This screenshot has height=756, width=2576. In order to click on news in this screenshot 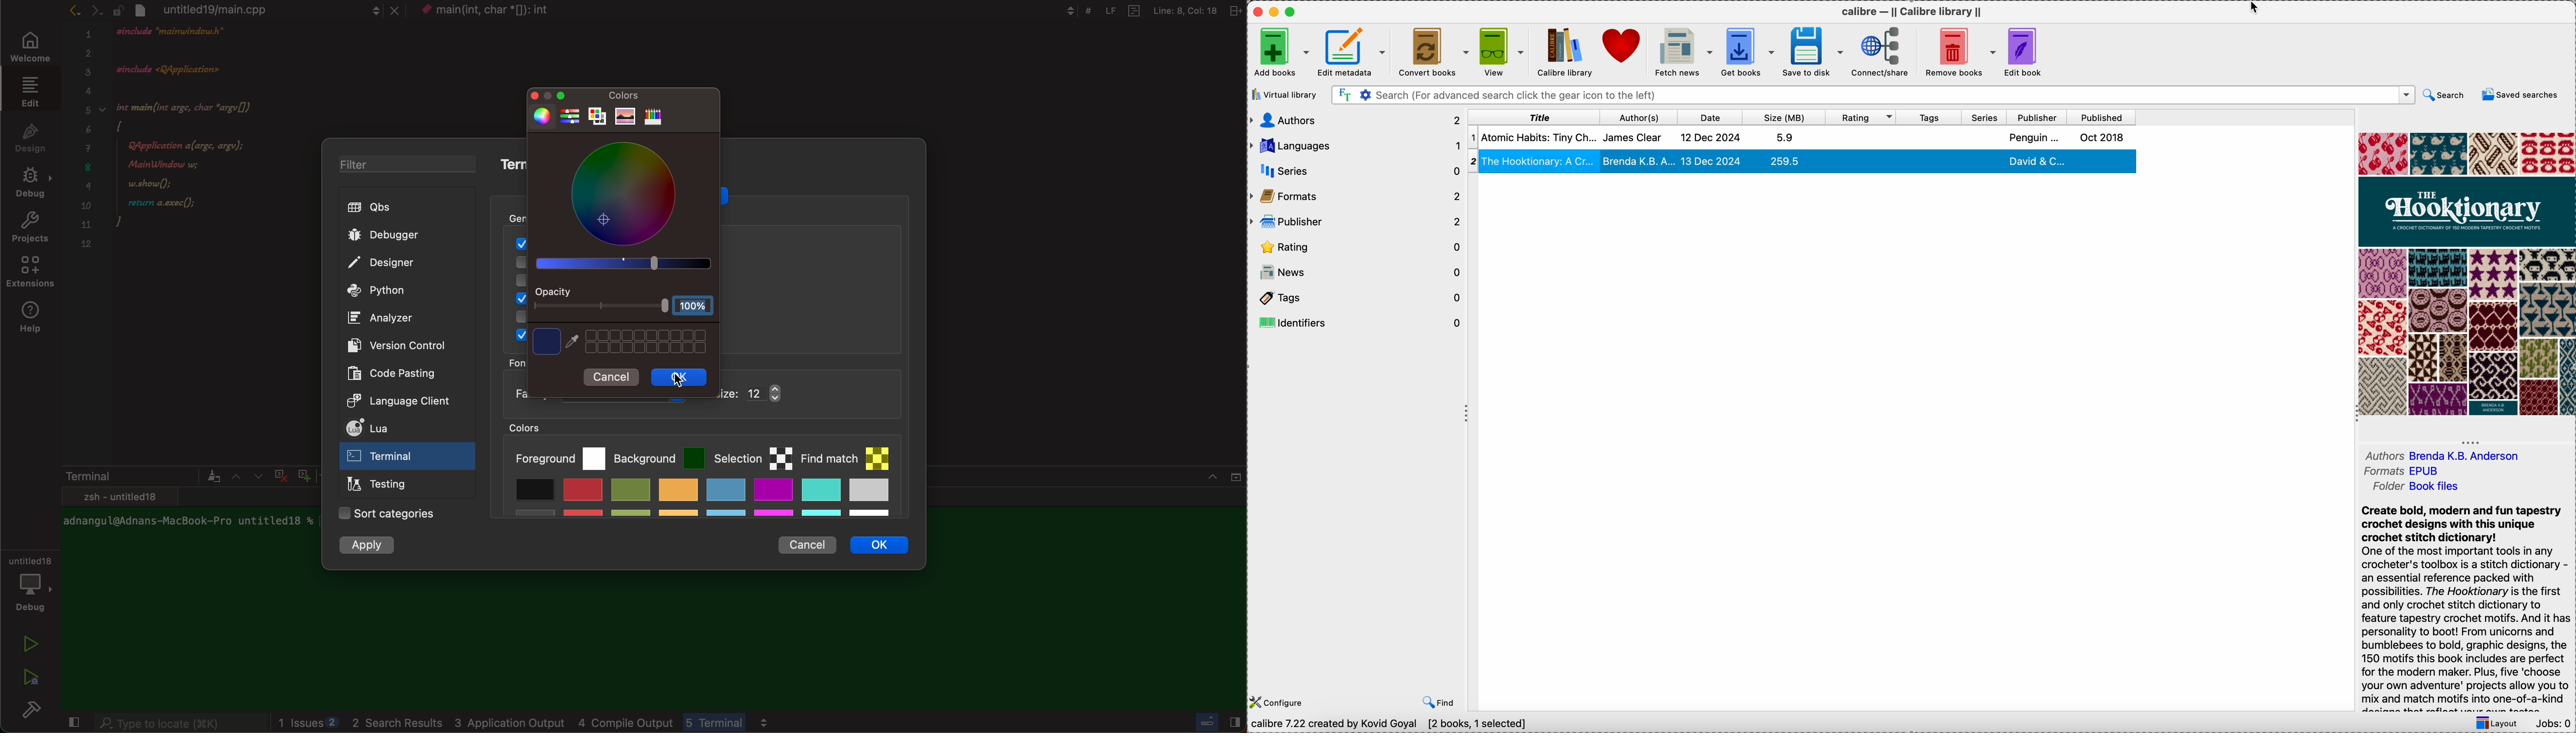, I will do `click(1359, 273)`.